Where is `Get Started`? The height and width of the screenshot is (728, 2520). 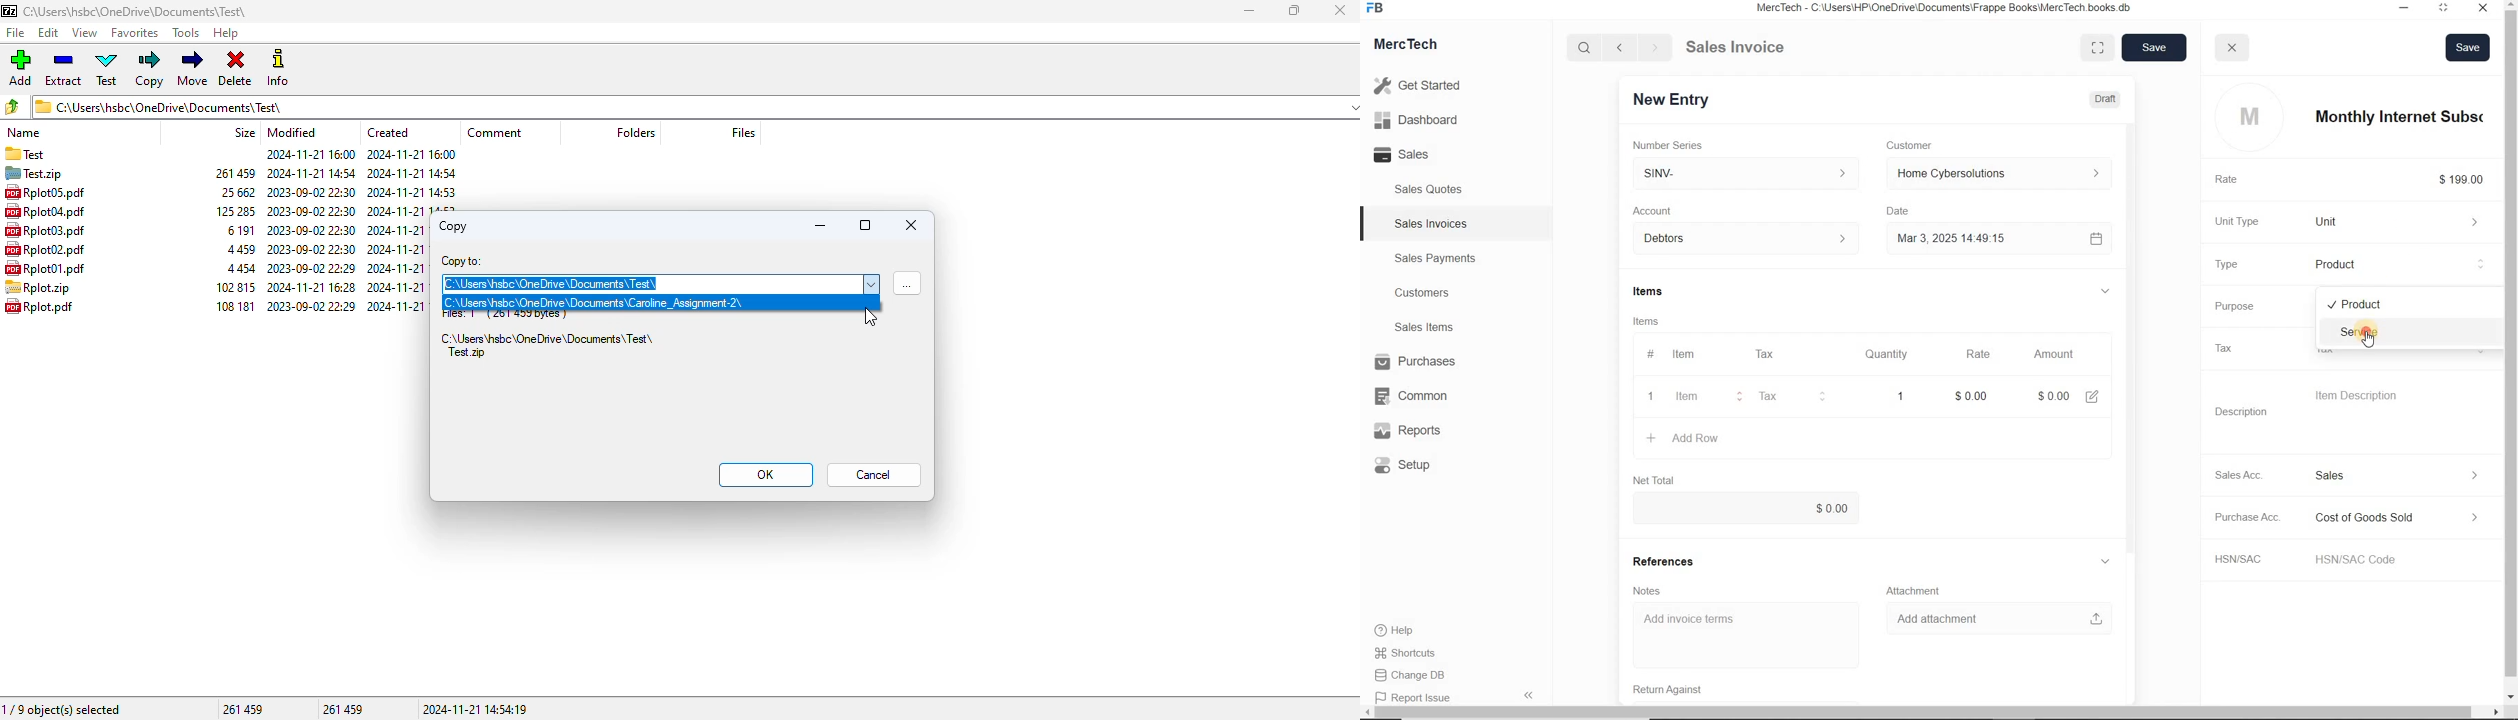 Get Started is located at coordinates (1422, 86).